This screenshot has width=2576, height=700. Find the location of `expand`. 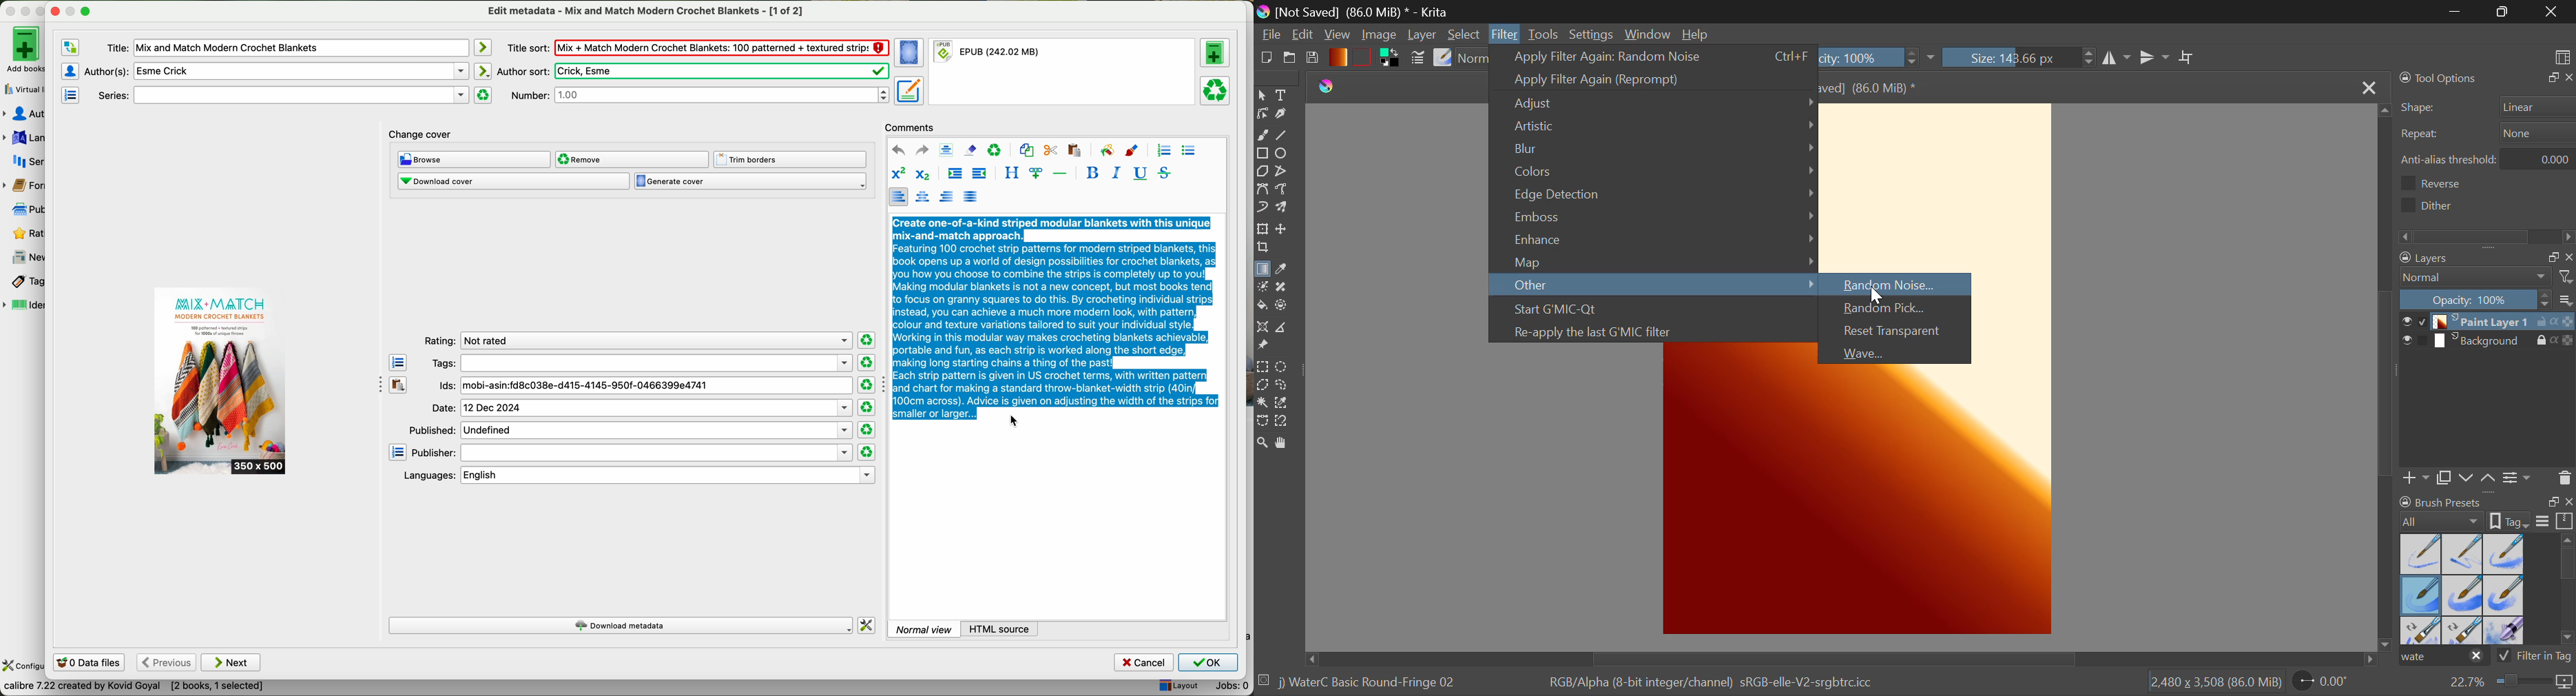

expand is located at coordinates (2553, 502).